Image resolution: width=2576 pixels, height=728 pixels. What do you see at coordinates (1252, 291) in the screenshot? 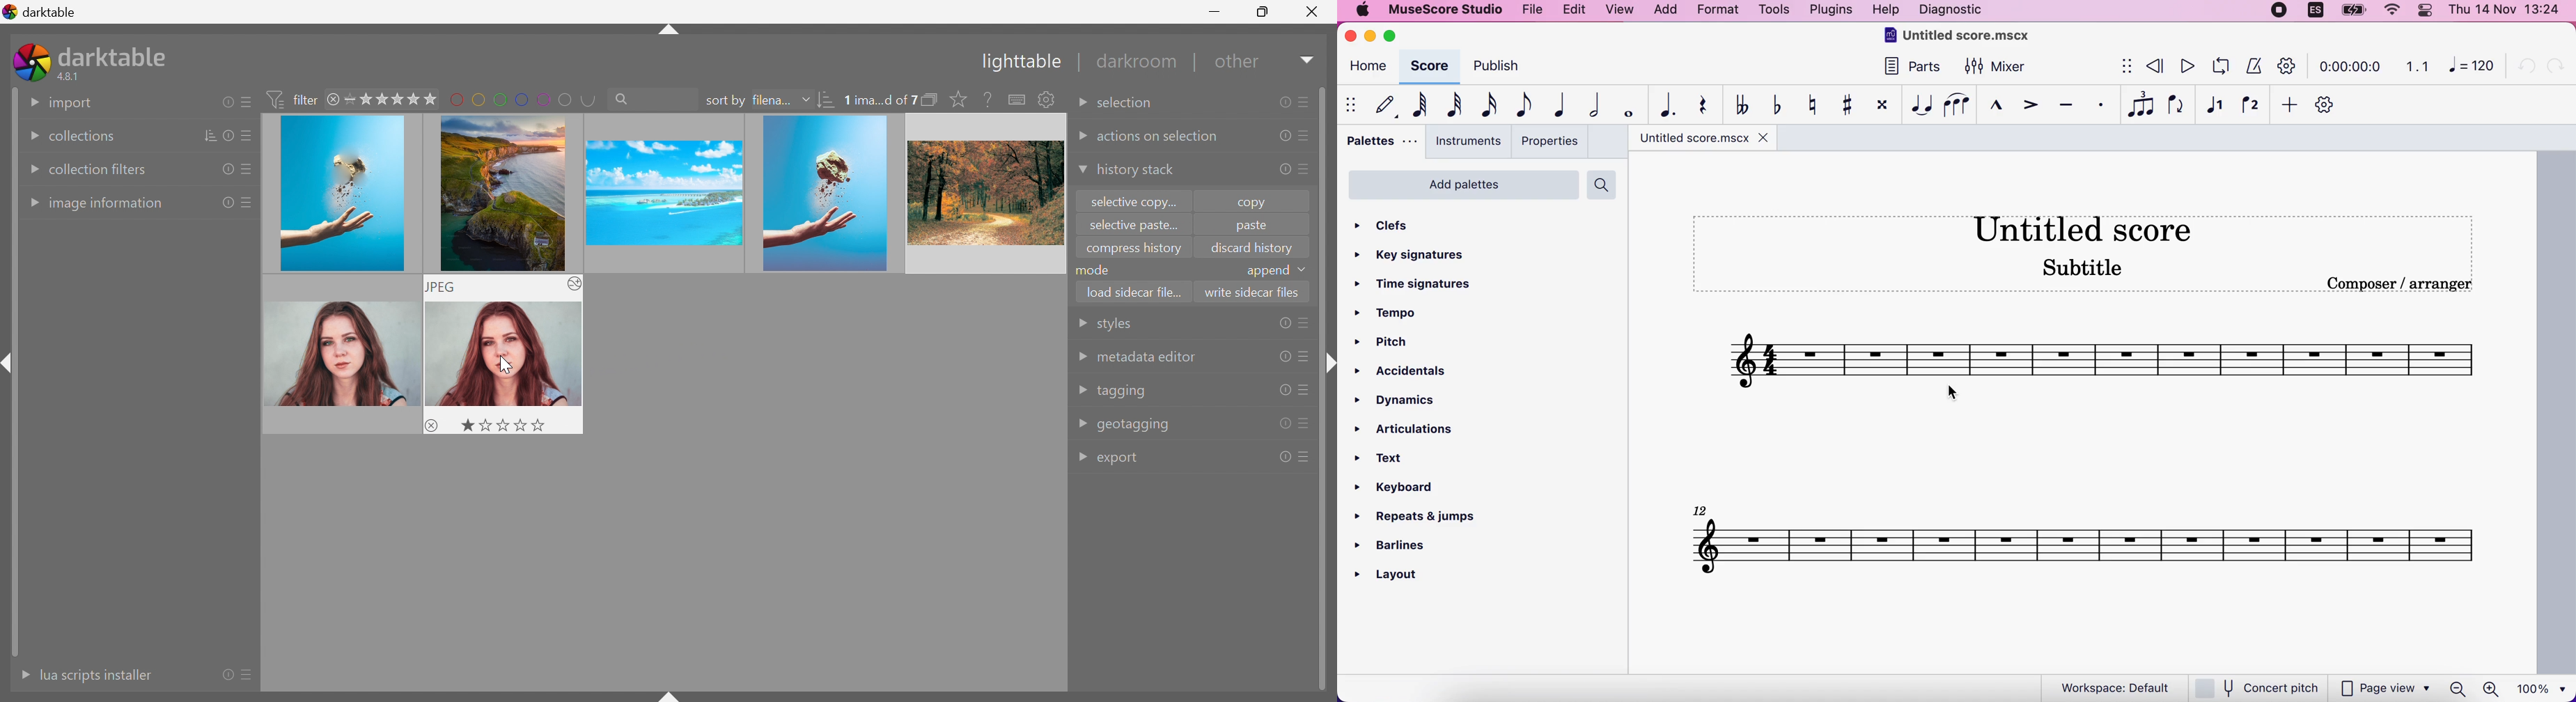
I see `write sidecar files` at bounding box center [1252, 291].